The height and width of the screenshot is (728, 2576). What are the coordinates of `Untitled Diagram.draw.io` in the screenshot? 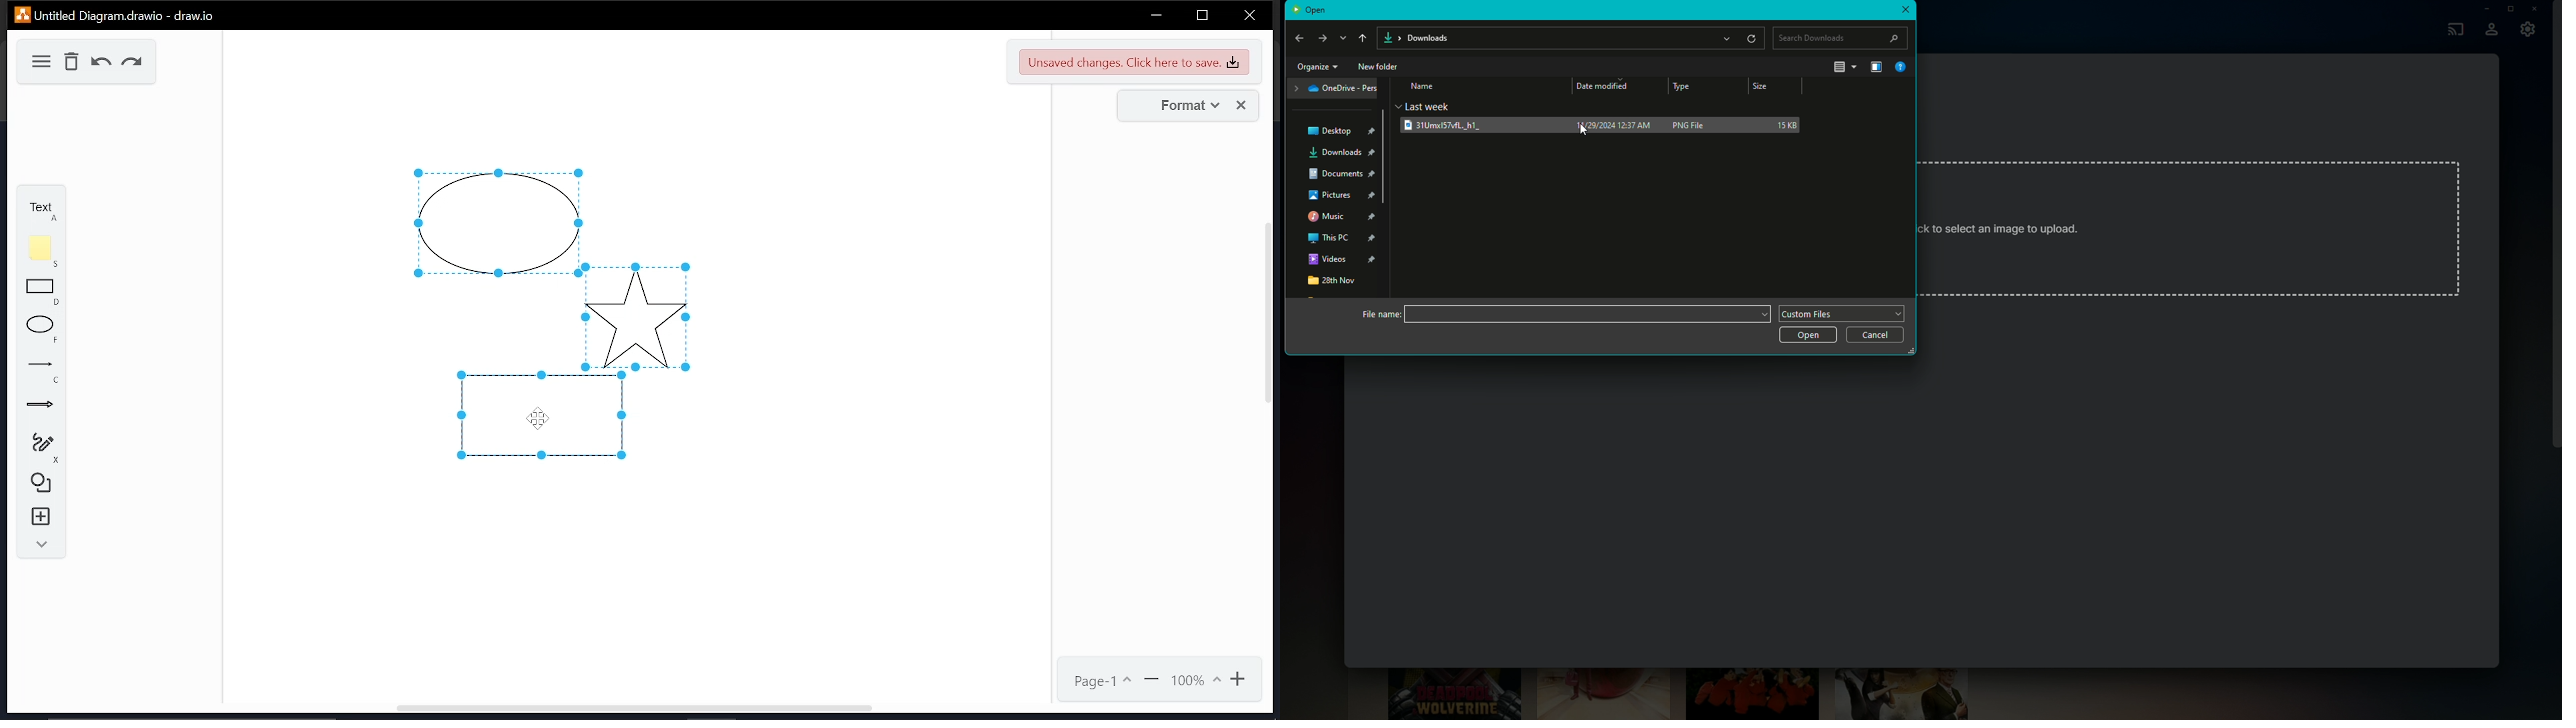 It's located at (116, 14).